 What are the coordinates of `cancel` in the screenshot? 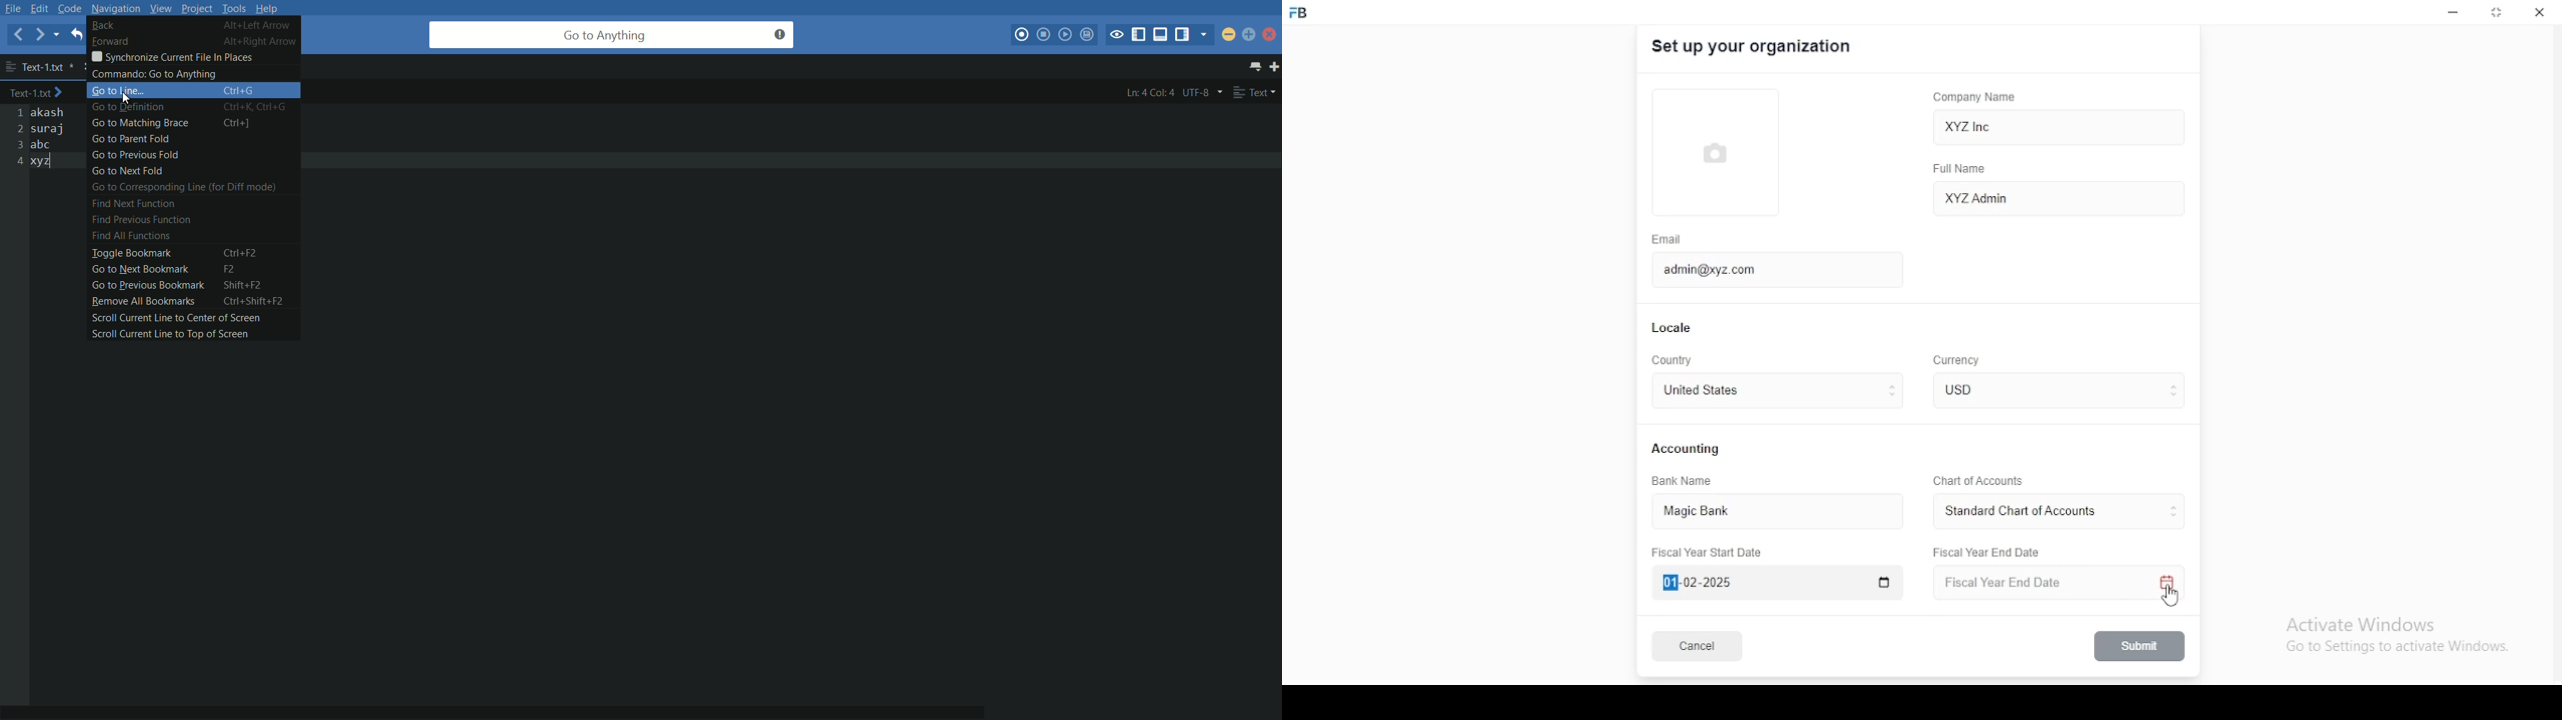 It's located at (1697, 647).